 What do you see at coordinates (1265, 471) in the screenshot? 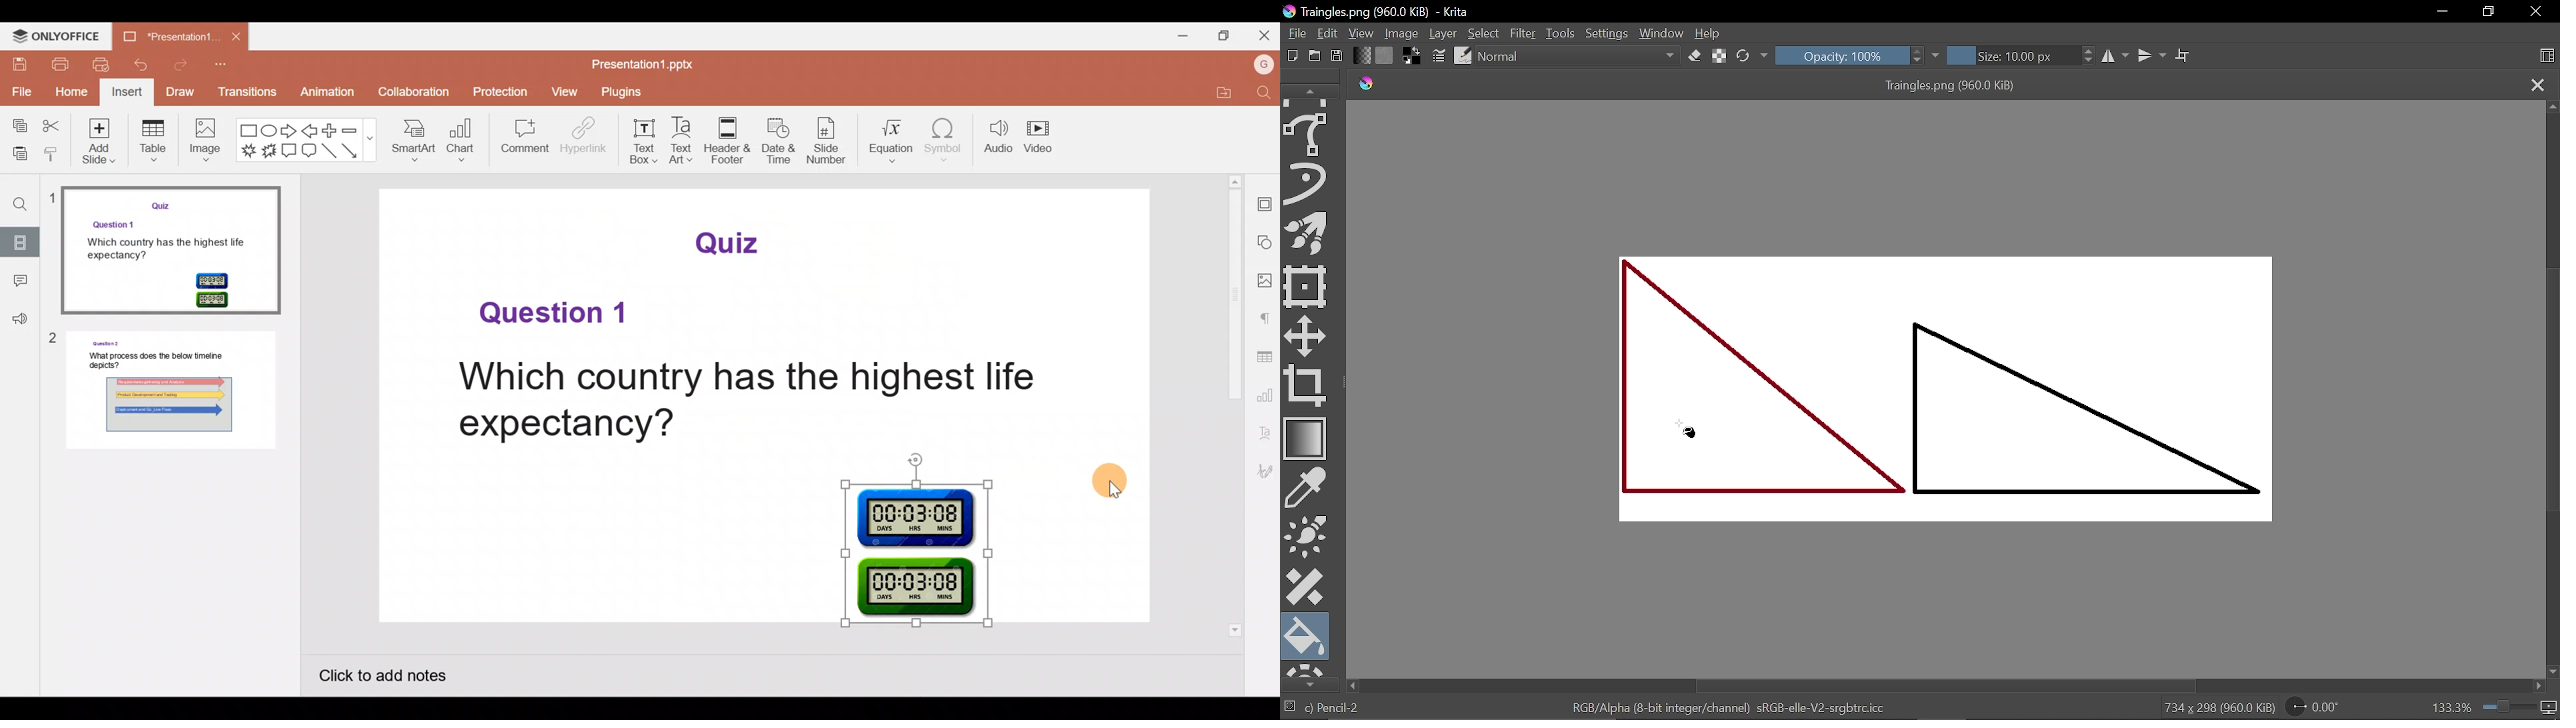
I see `Signature settings` at bounding box center [1265, 471].